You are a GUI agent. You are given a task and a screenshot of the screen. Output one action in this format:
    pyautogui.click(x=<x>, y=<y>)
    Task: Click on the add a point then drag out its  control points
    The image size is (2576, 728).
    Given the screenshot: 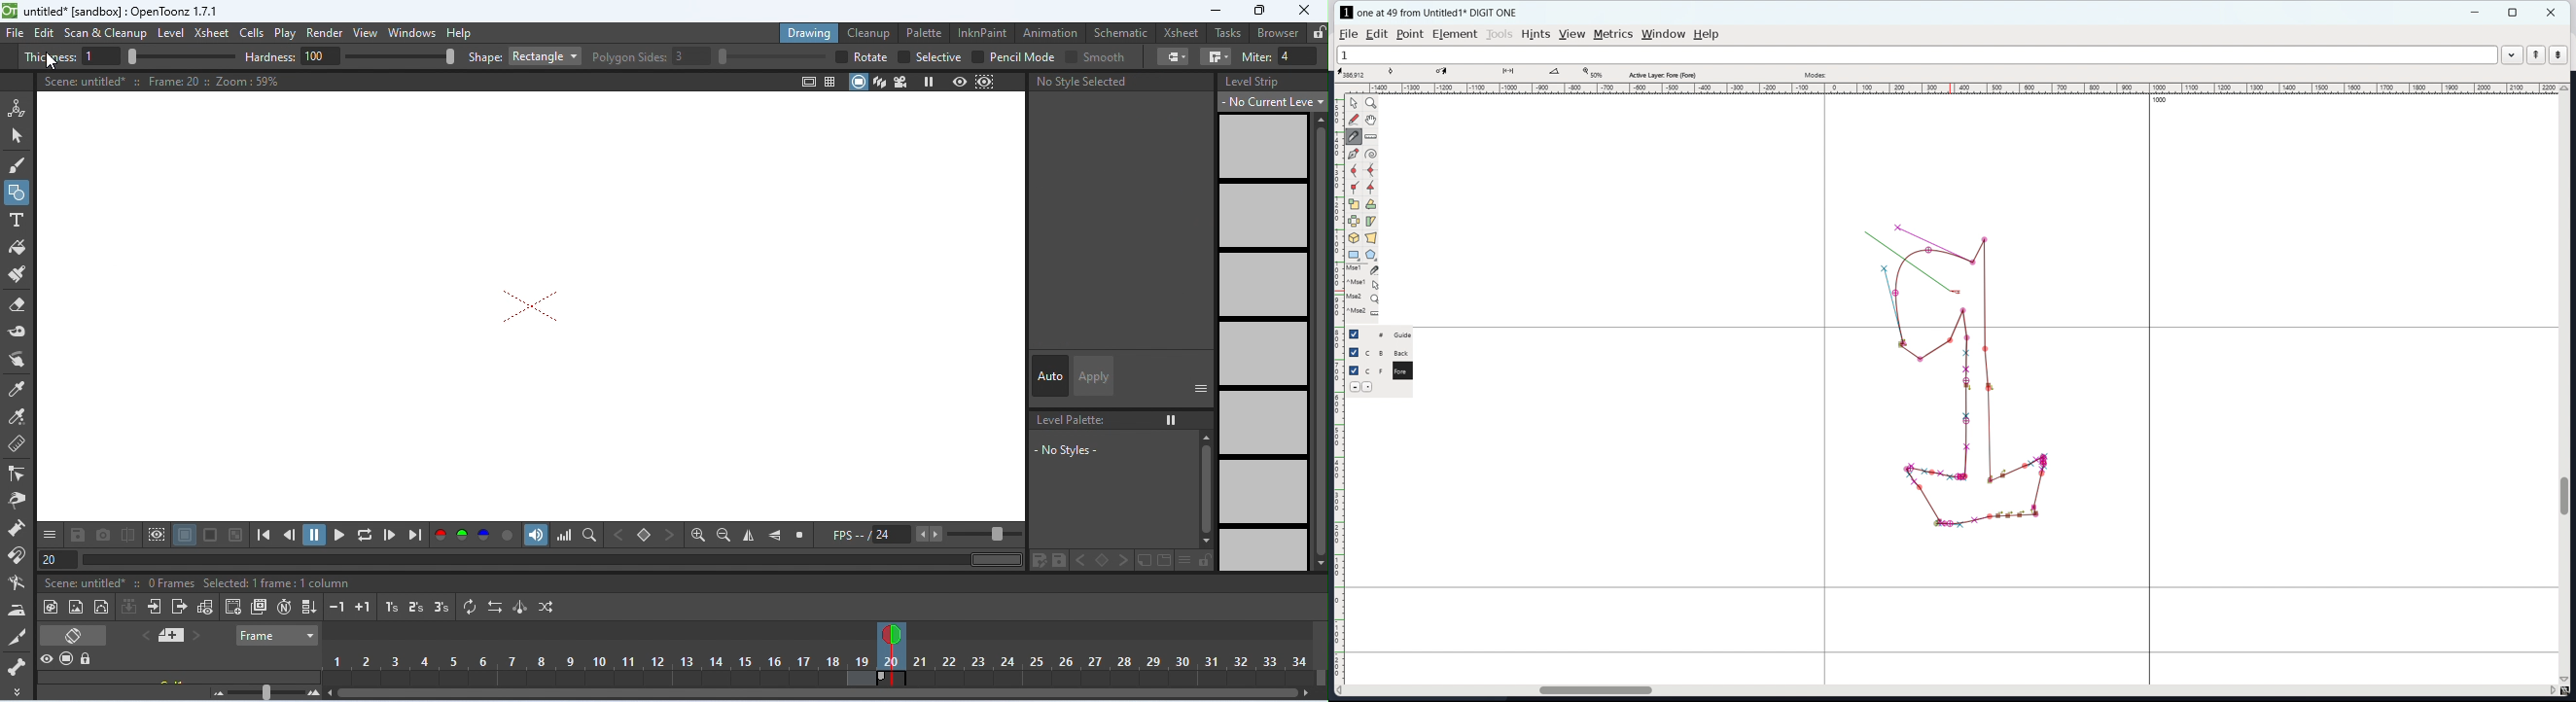 What is the action you would take?
    pyautogui.click(x=1353, y=155)
    